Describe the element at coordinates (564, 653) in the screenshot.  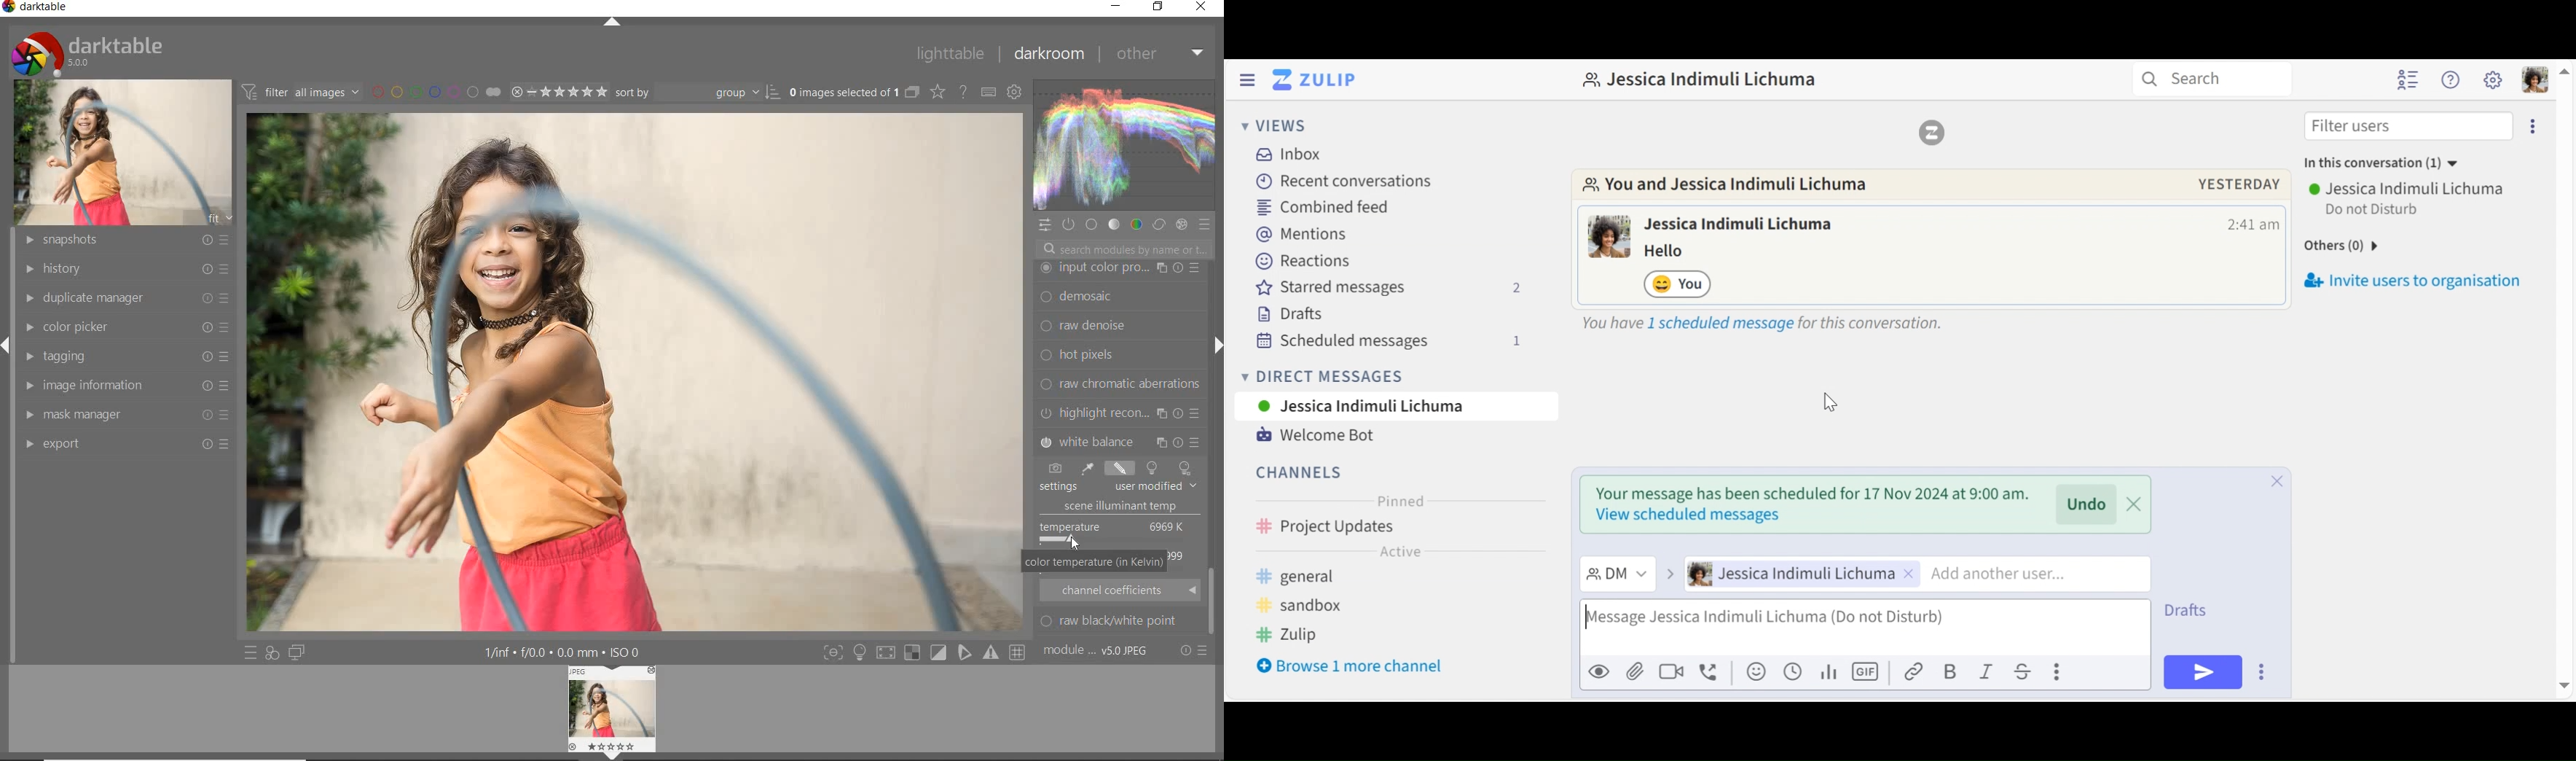
I see `other interface details` at that location.